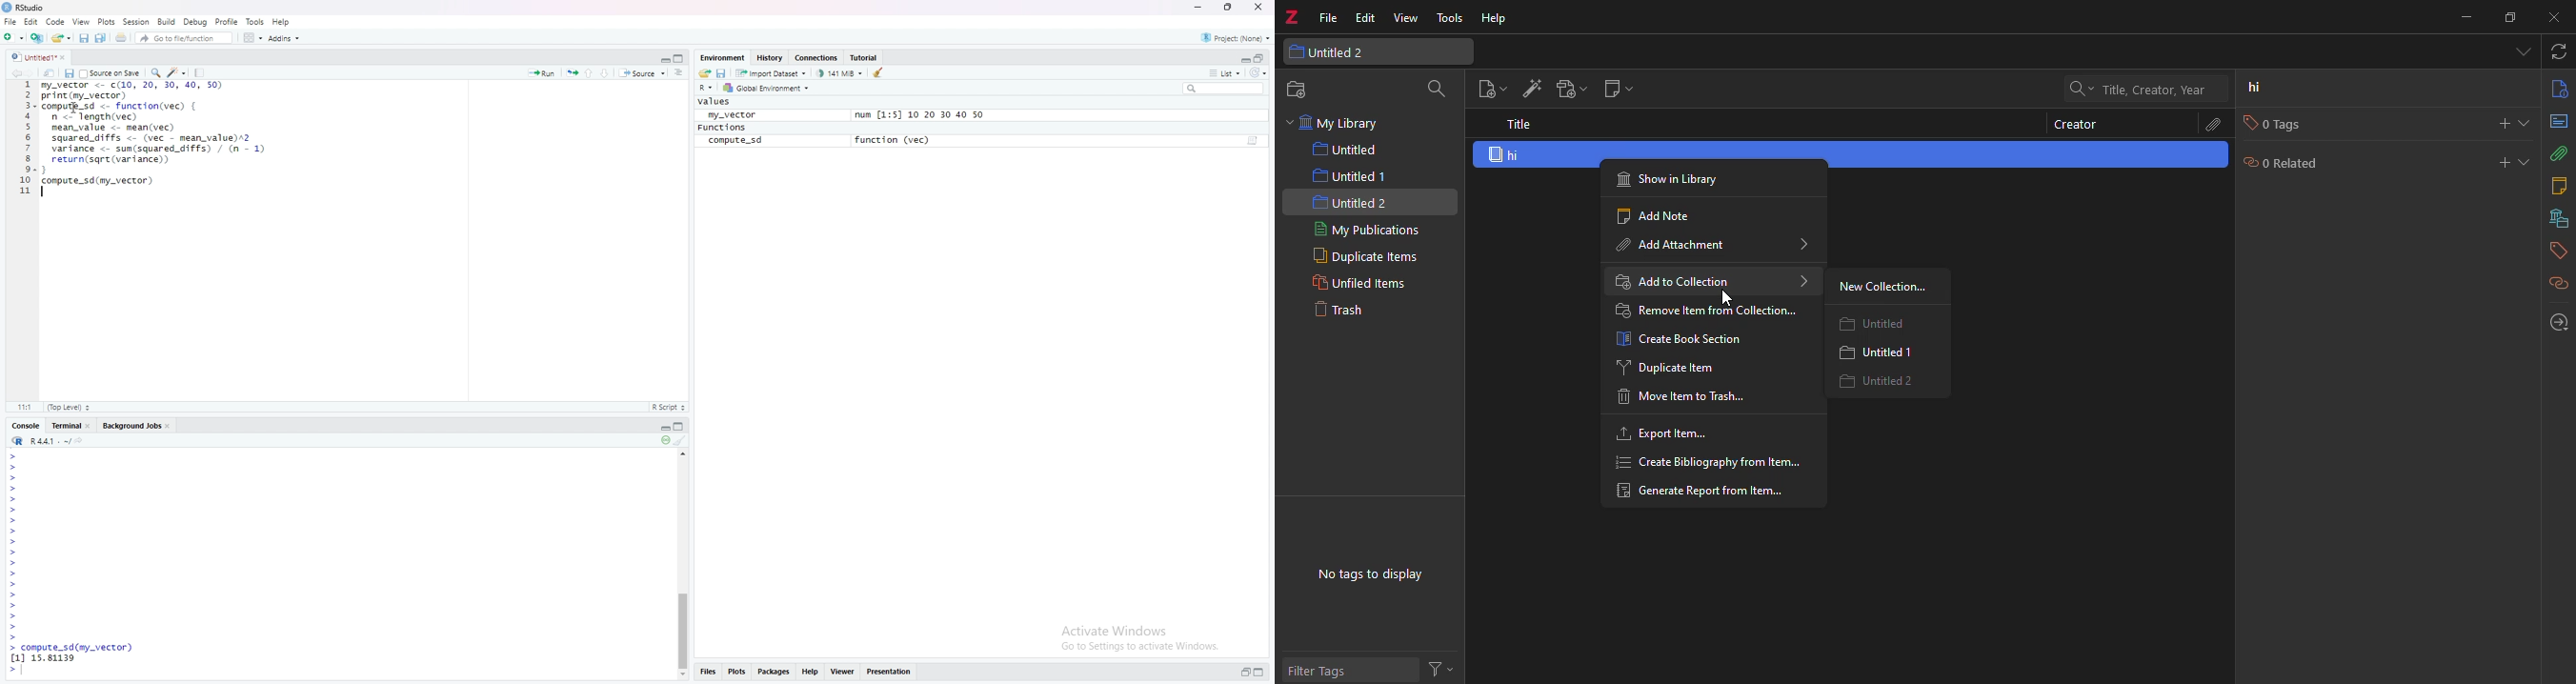 Image resolution: width=2576 pixels, height=700 pixels. I want to click on untitled 1, so click(1882, 352).